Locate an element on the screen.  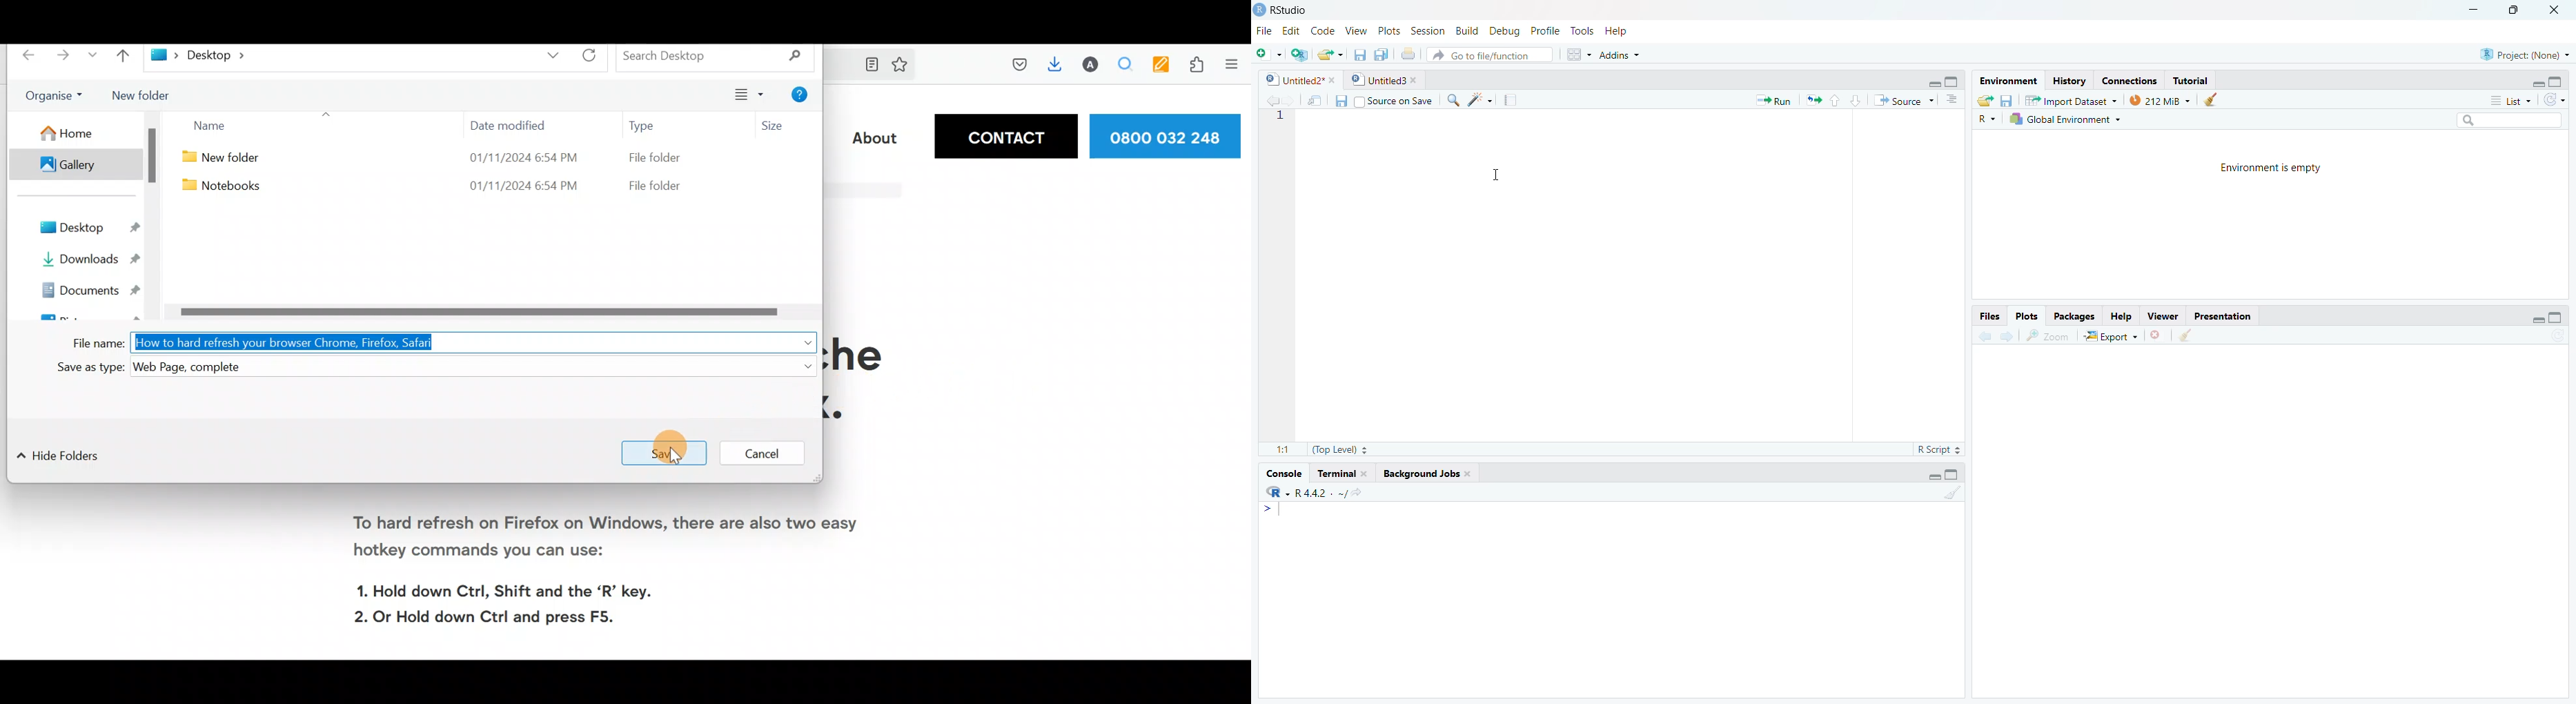
Date modified is located at coordinates (516, 126).